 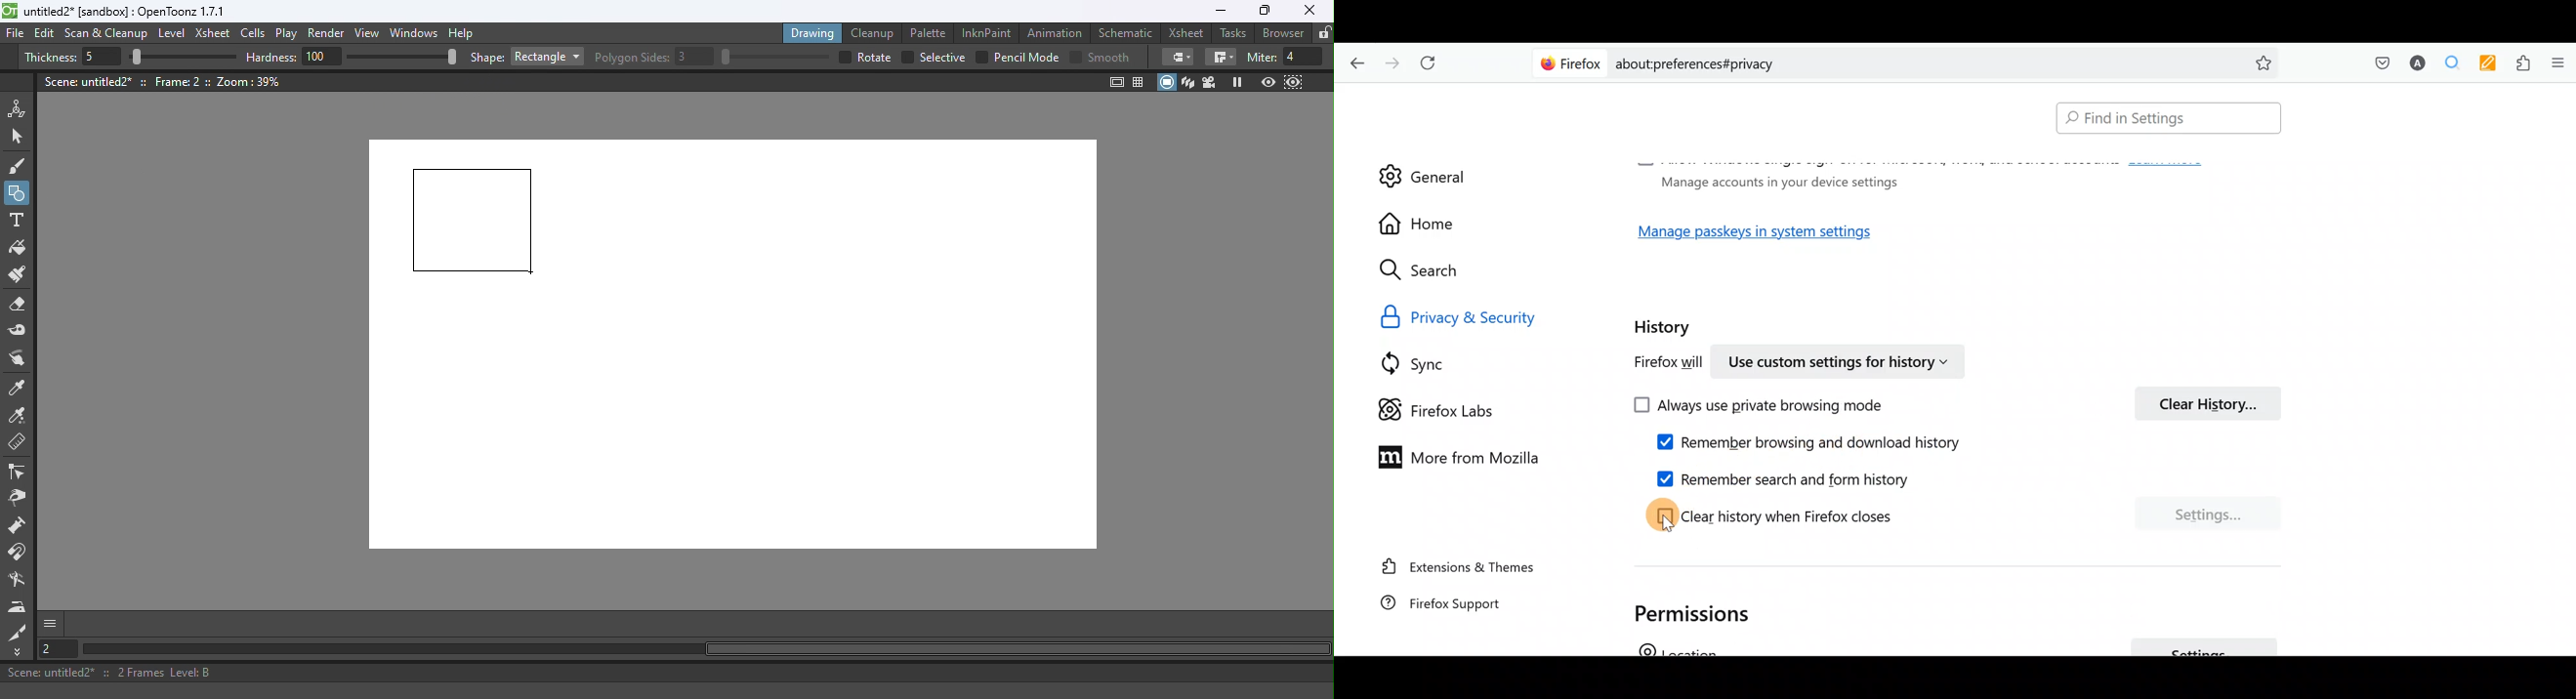 What do you see at coordinates (1820, 445) in the screenshot?
I see `Remember browsing and download history` at bounding box center [1820, 445].